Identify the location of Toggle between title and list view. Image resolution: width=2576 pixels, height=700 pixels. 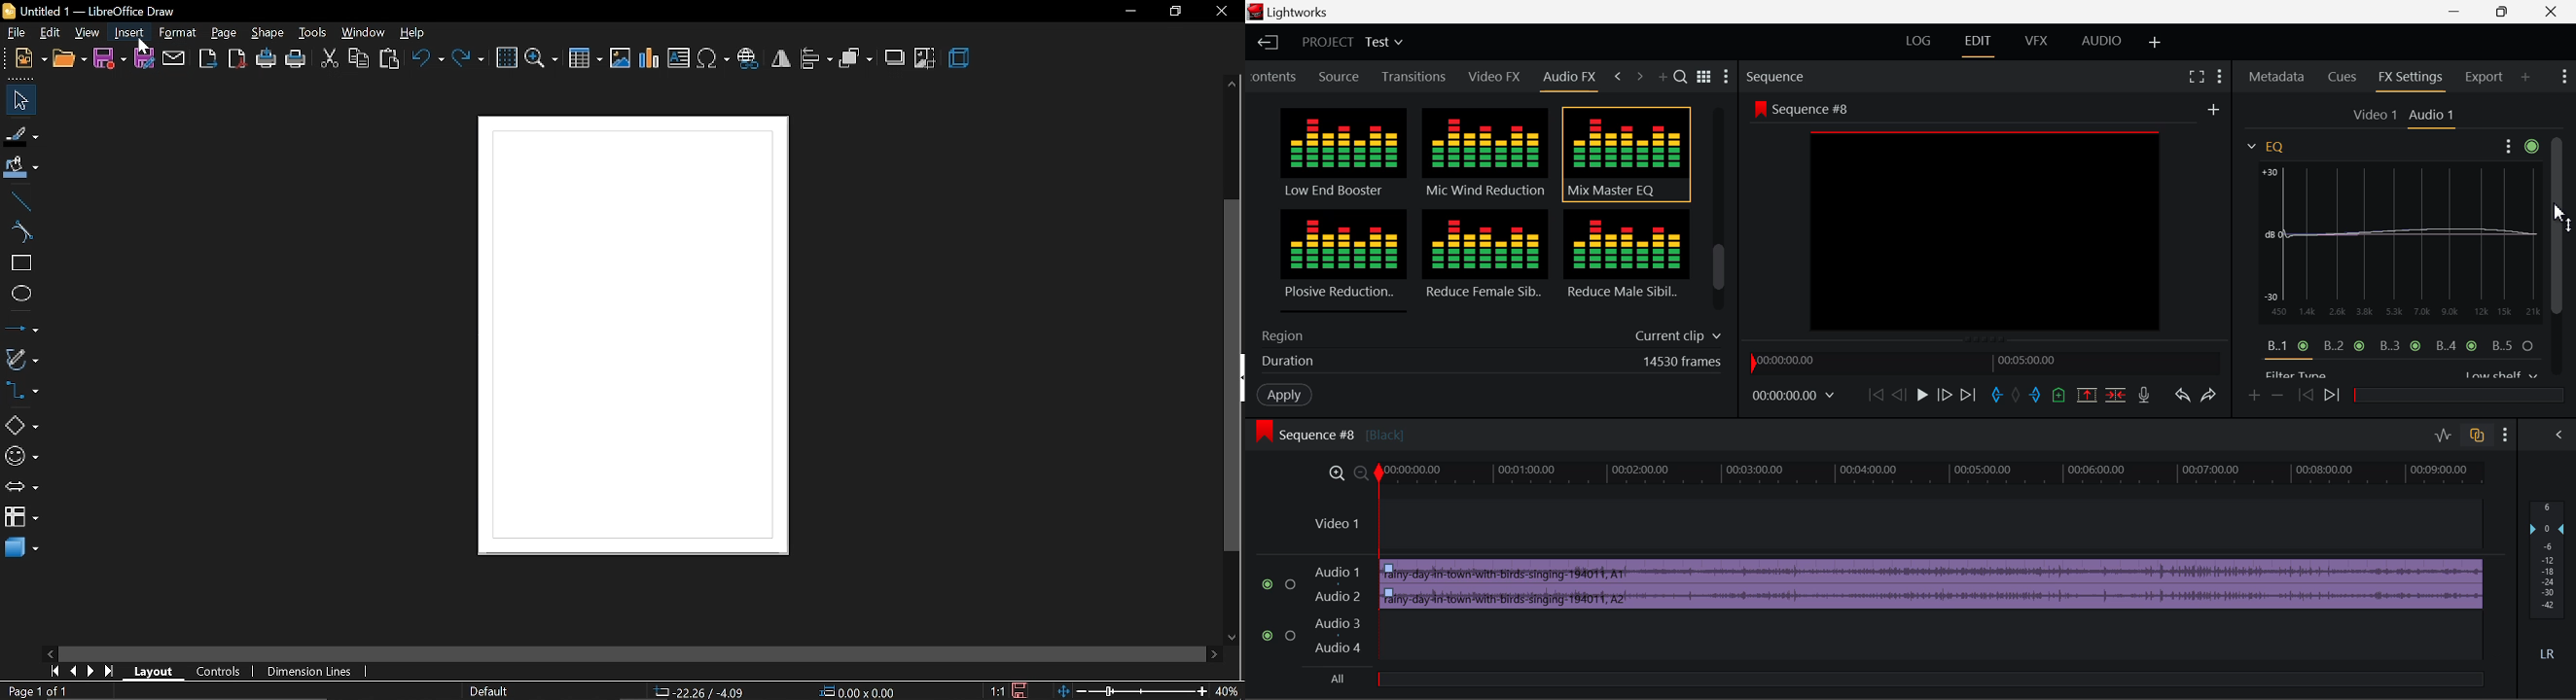
(1706, 75).